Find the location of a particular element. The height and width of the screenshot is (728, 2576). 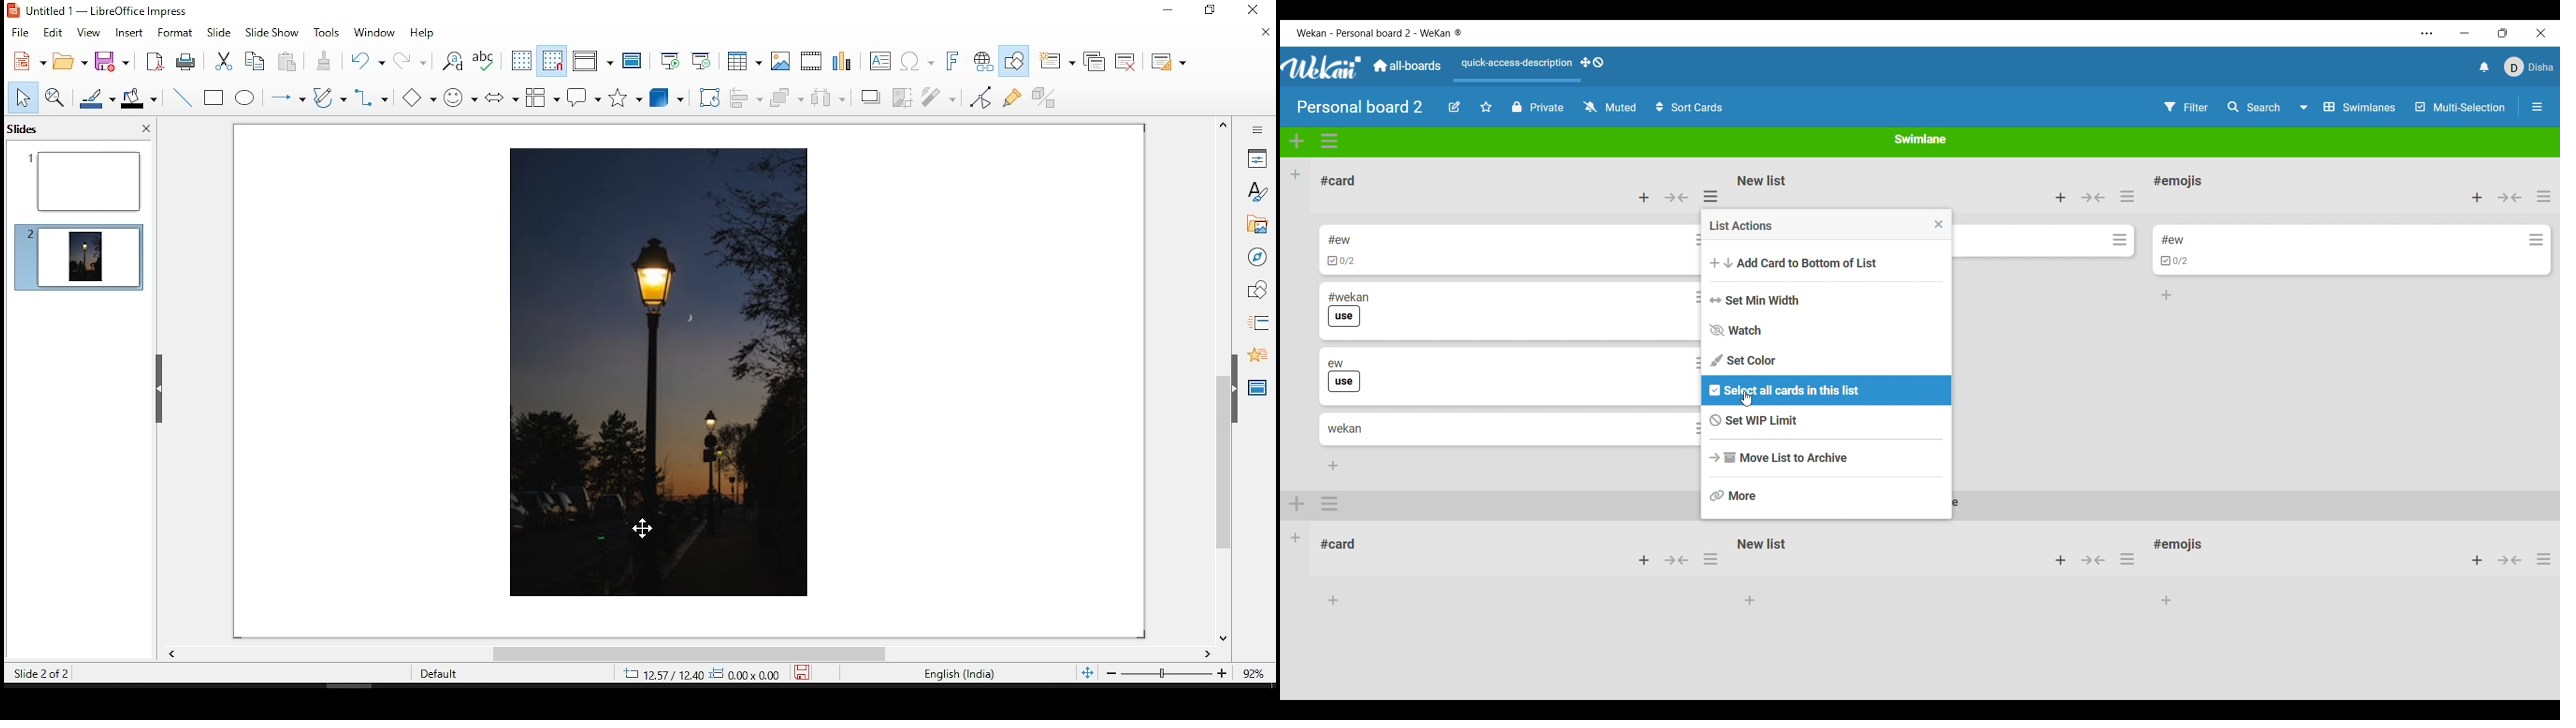

Add list is located at coordinates (1295, 175).